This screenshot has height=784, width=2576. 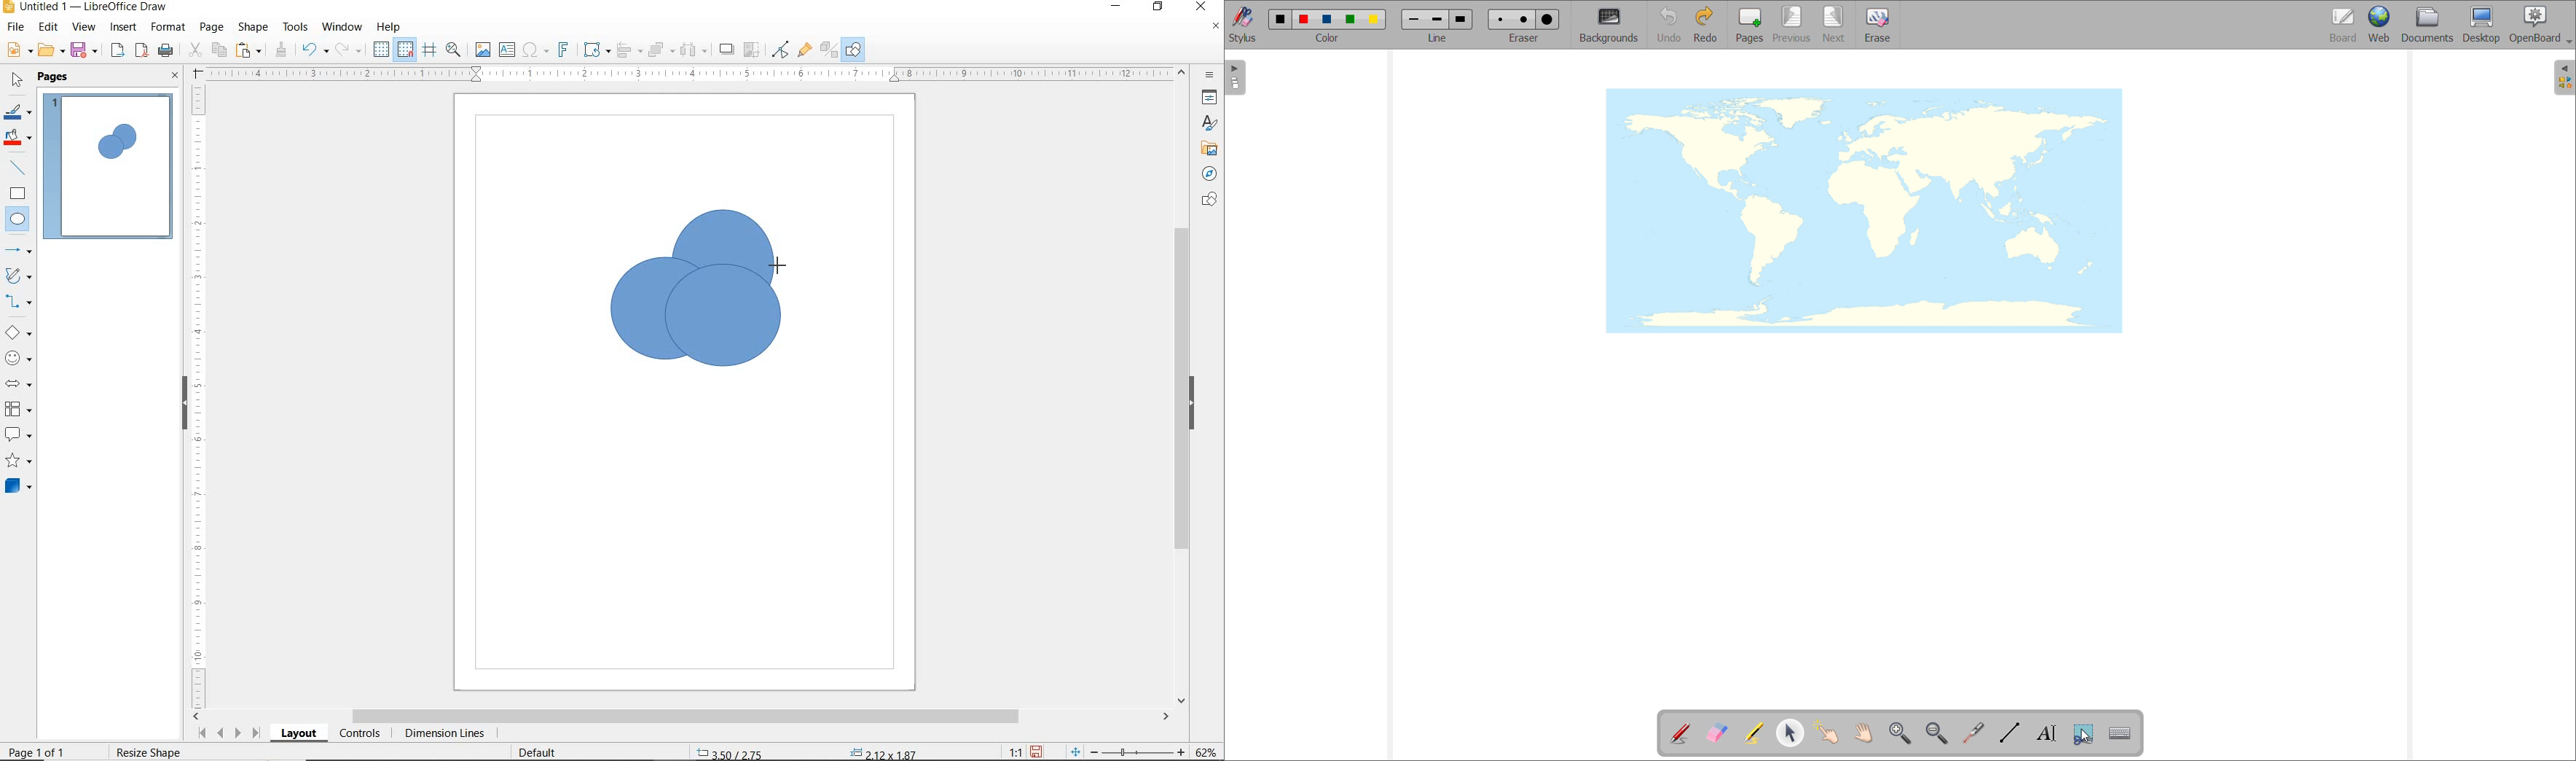 What do you see at coordinates (533, 51) in the screenshot?
I see `INSERT SPECIAL CHARACTERS` at bounding box center [533, 51].